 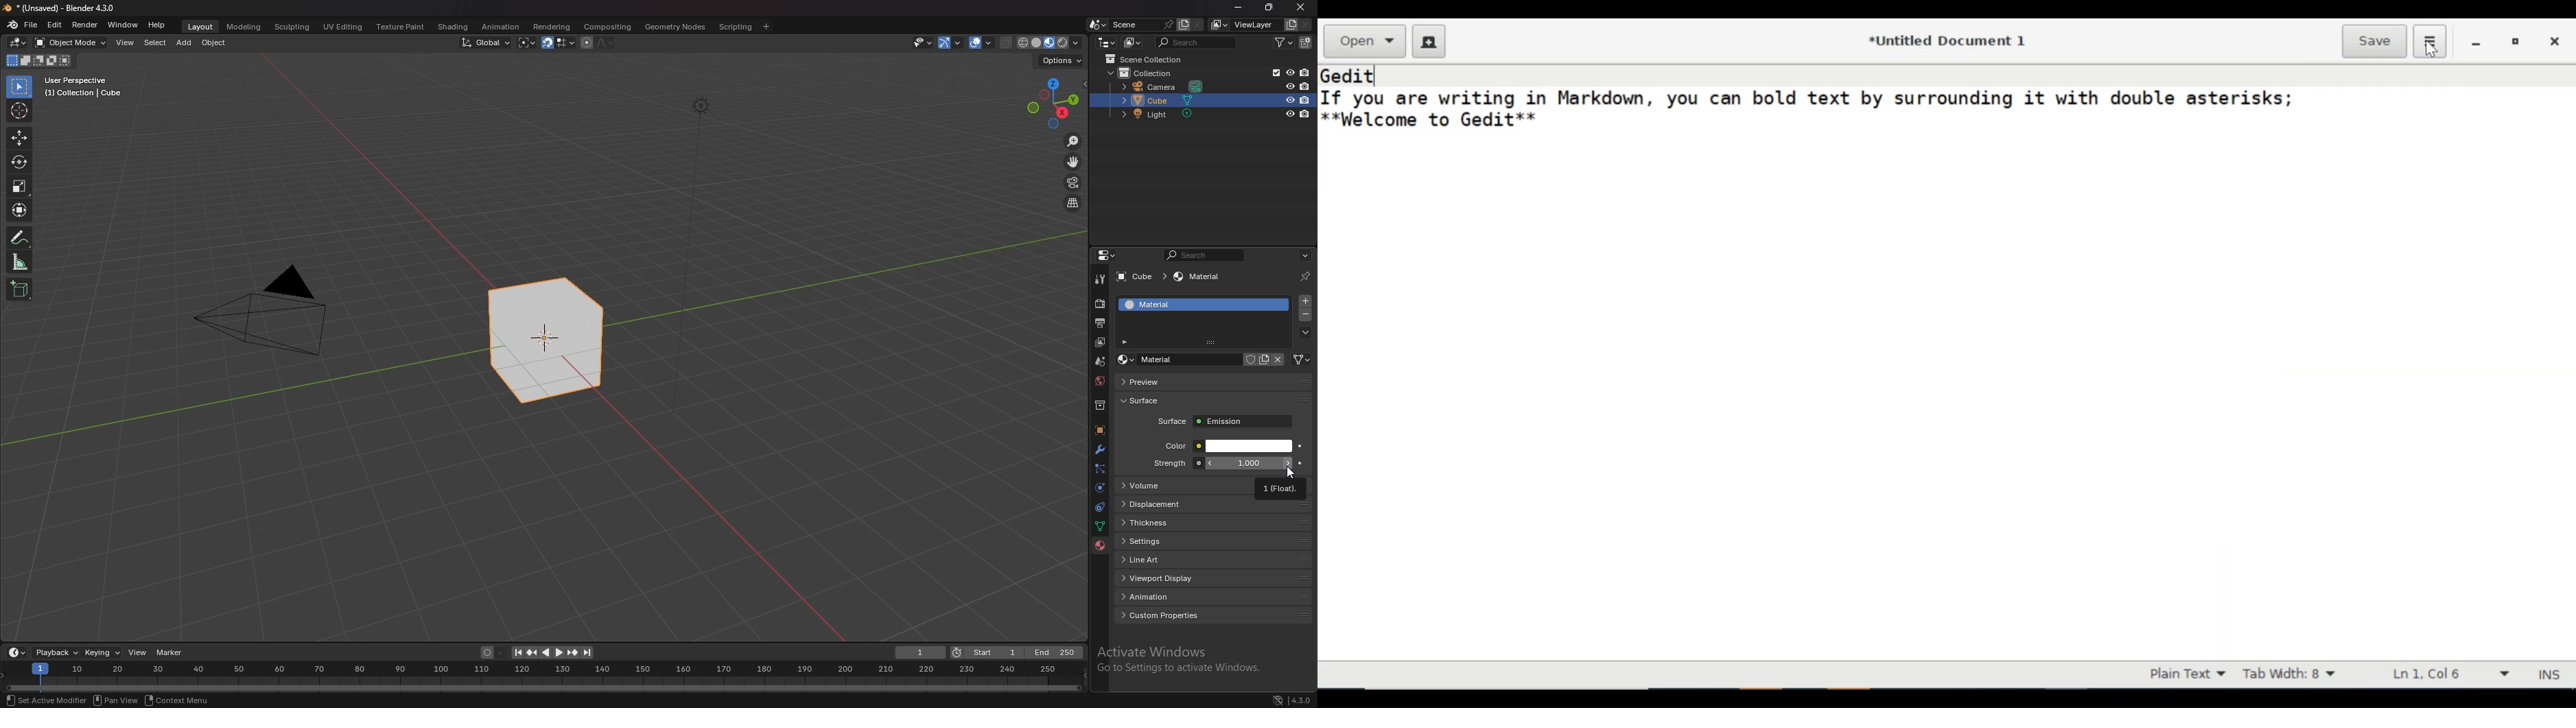 What do you see at coordinates (1169, 463) in the screenshot?
I see `strength` at bounding box center [1169, 463].